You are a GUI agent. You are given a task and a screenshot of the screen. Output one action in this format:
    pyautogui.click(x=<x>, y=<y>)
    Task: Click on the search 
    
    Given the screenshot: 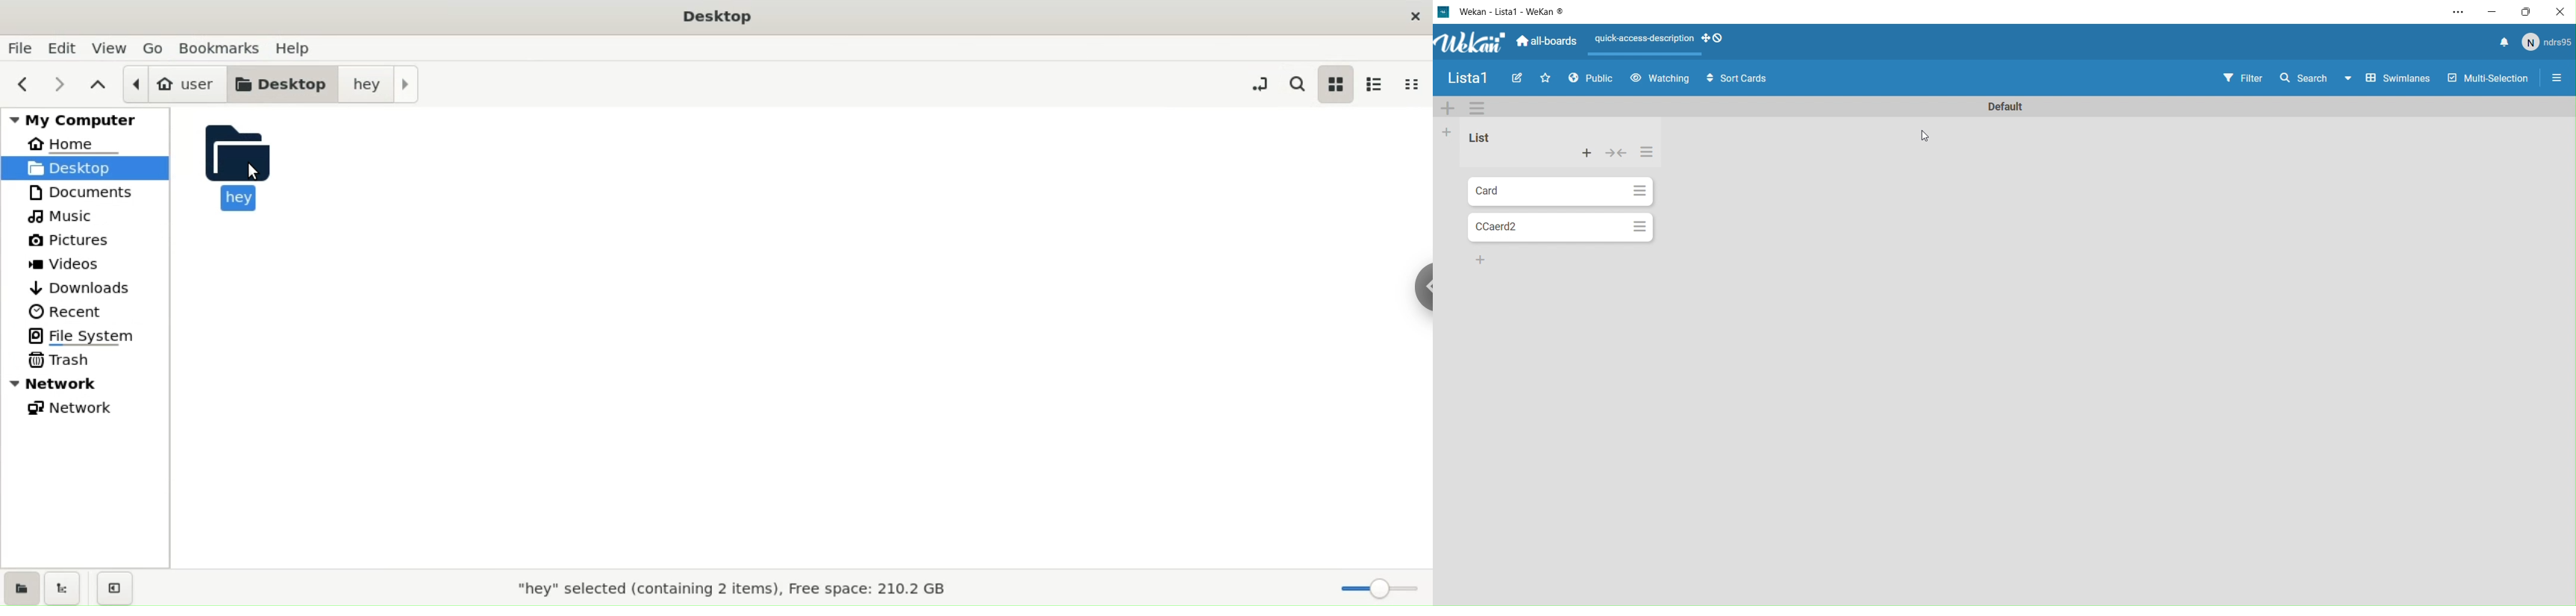 What is the action you would take?
    pyautogui.click(x=1301, y=84)
    